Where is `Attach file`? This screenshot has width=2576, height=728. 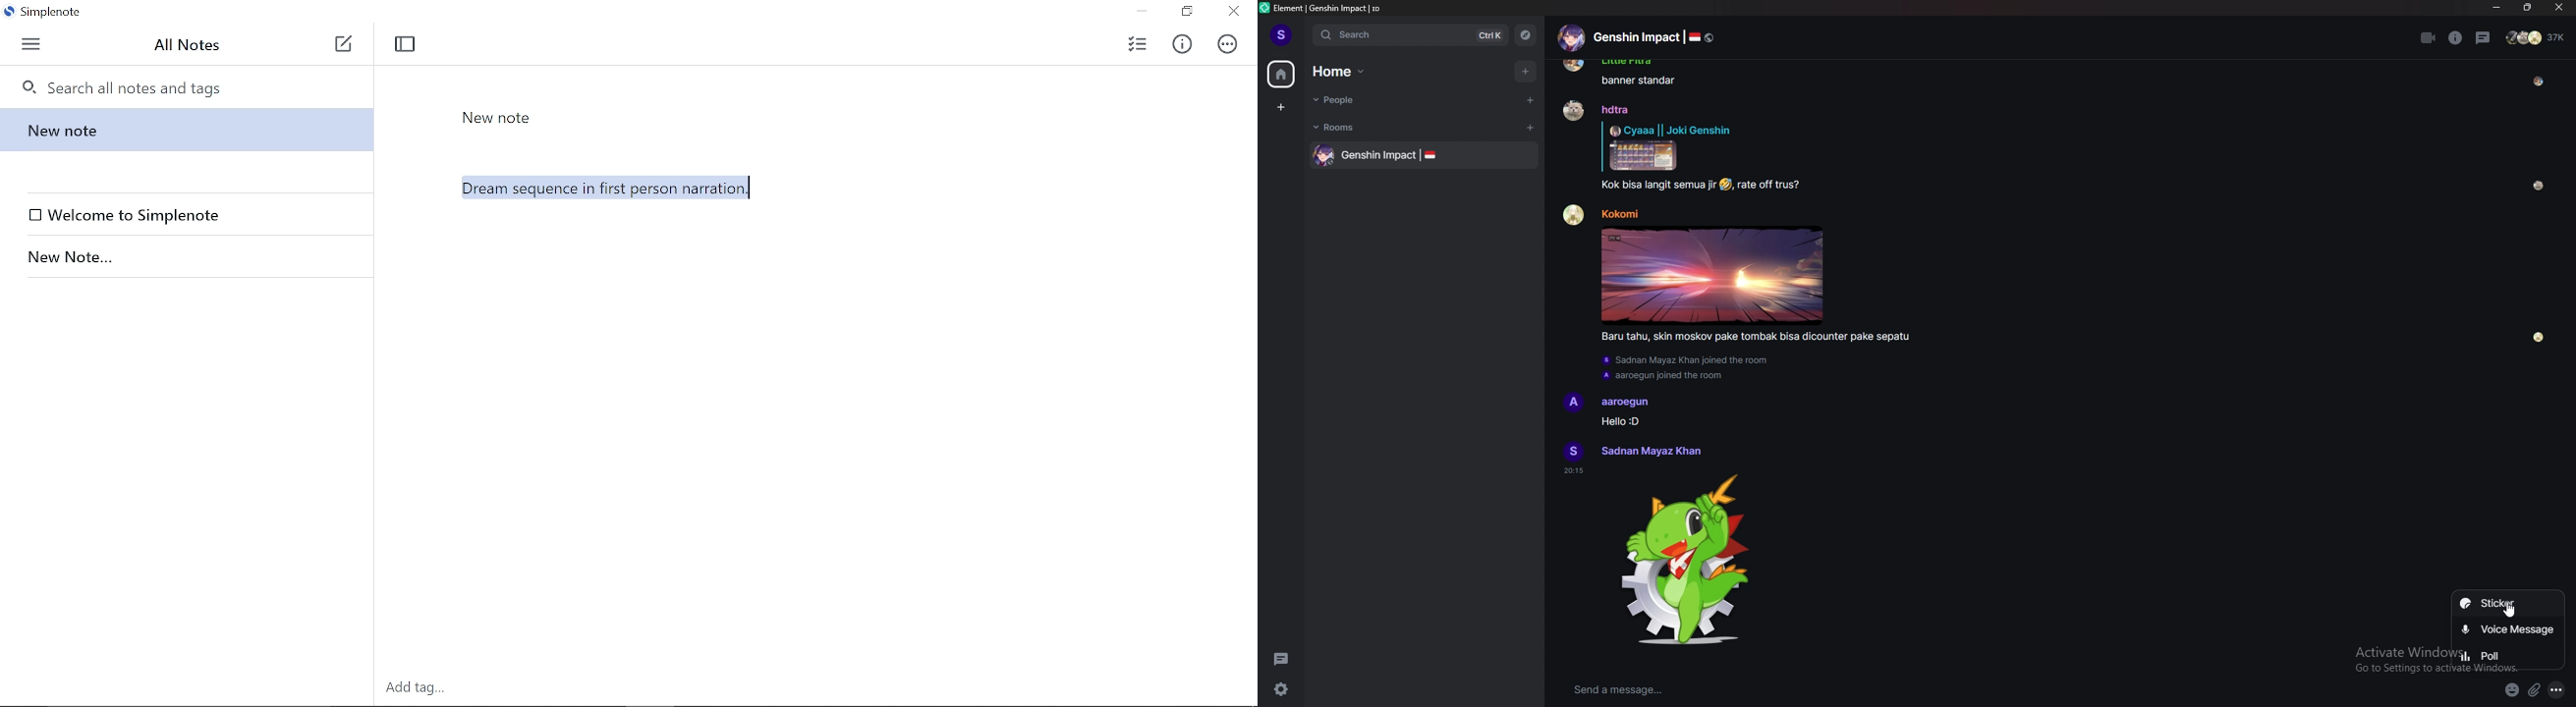 Attach file is located at coordinates (2534, 691).